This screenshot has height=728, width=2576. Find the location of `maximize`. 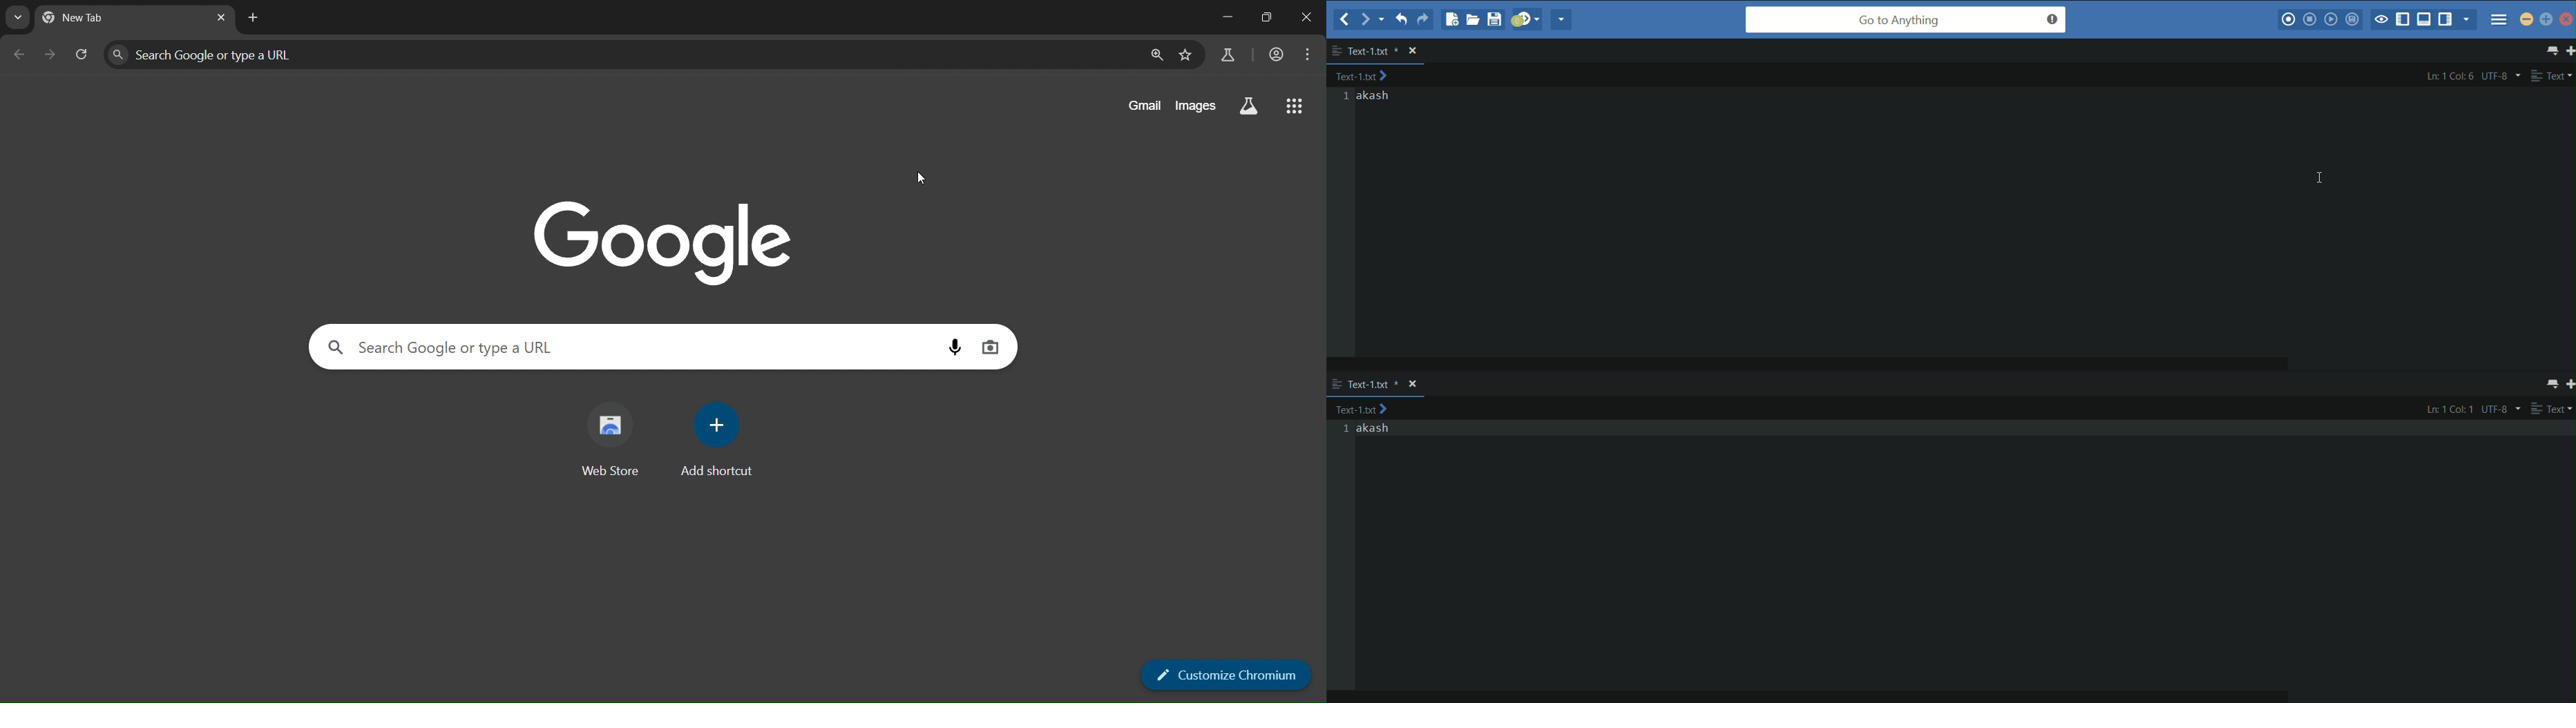

maximize is located at coordinates (2547, 20).